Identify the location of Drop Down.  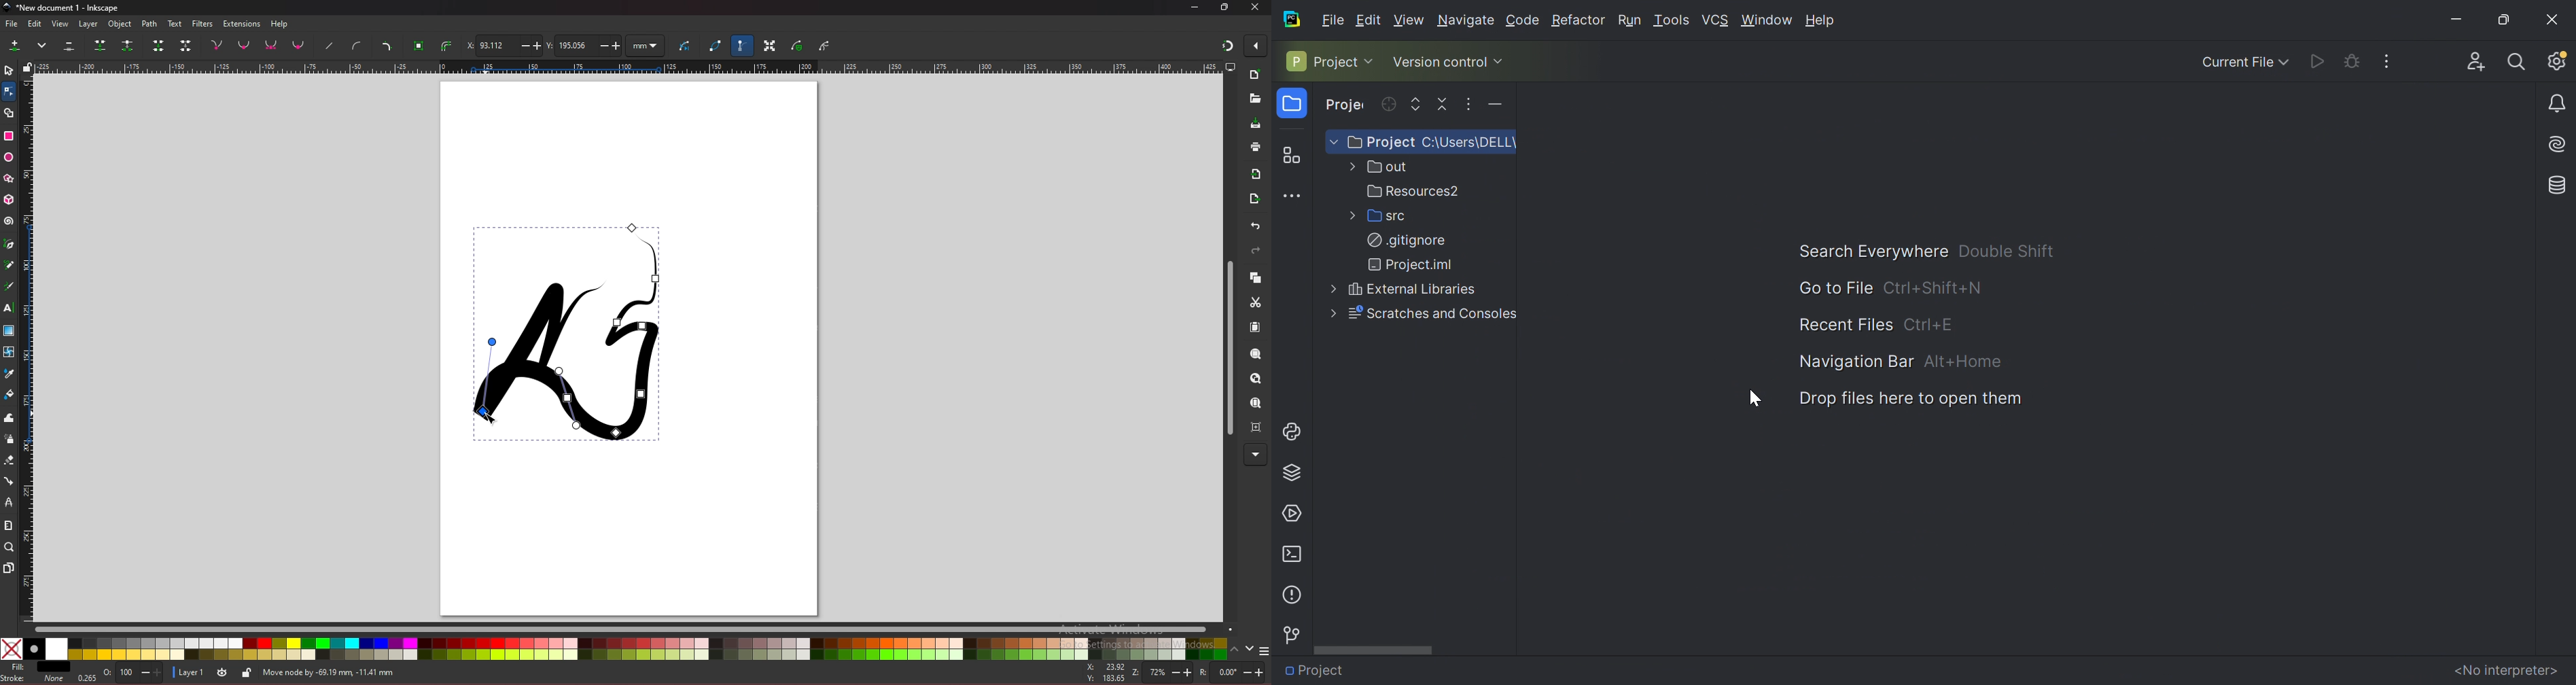
(1333, 142).